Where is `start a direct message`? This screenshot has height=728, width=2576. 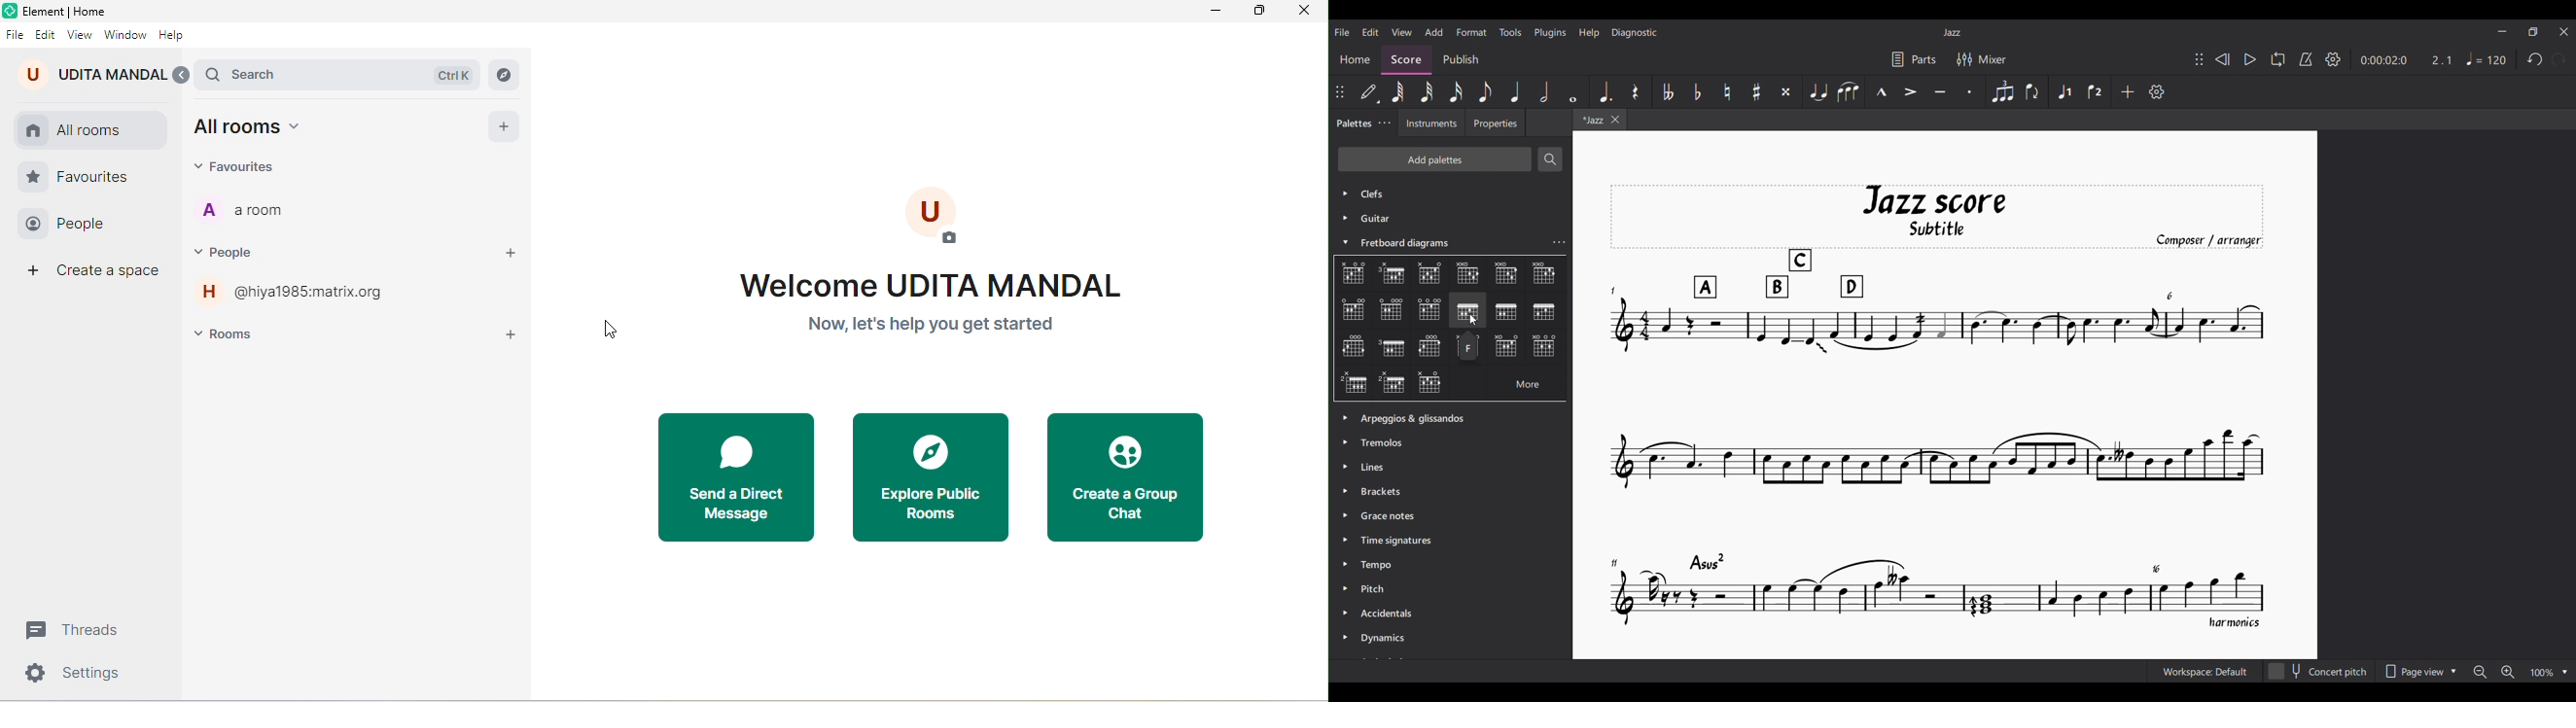
start a direct message is located at coordinates (736, 474).